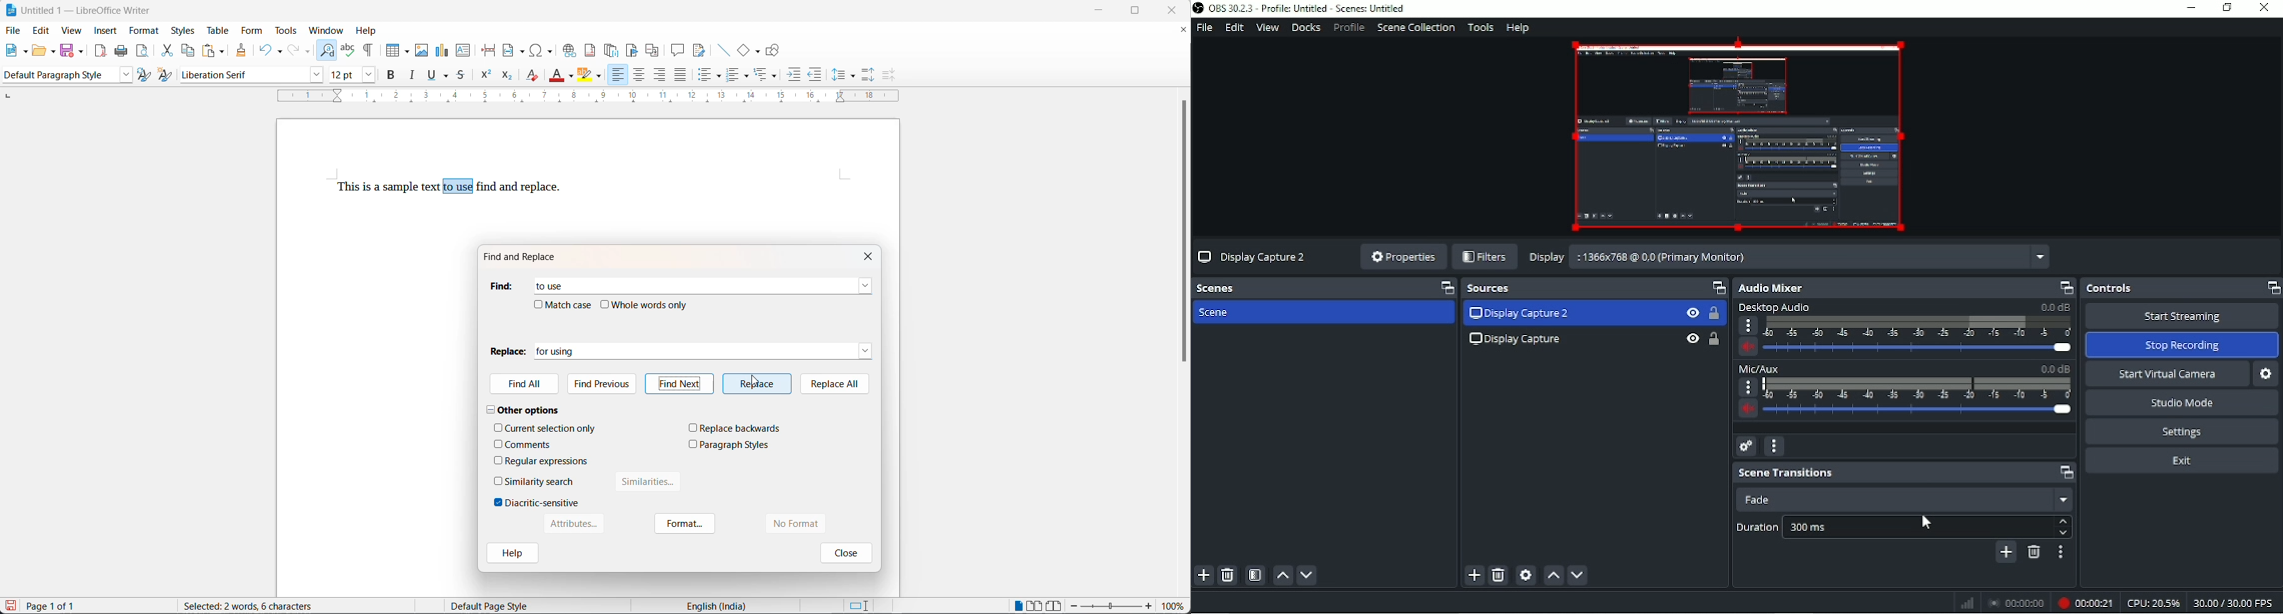 The height and width of the screenshot is (616, 2296). Describe the element at coordinates (1735, 133) in the screenshot. I see `Display capture 2 (display captured)` at that location.